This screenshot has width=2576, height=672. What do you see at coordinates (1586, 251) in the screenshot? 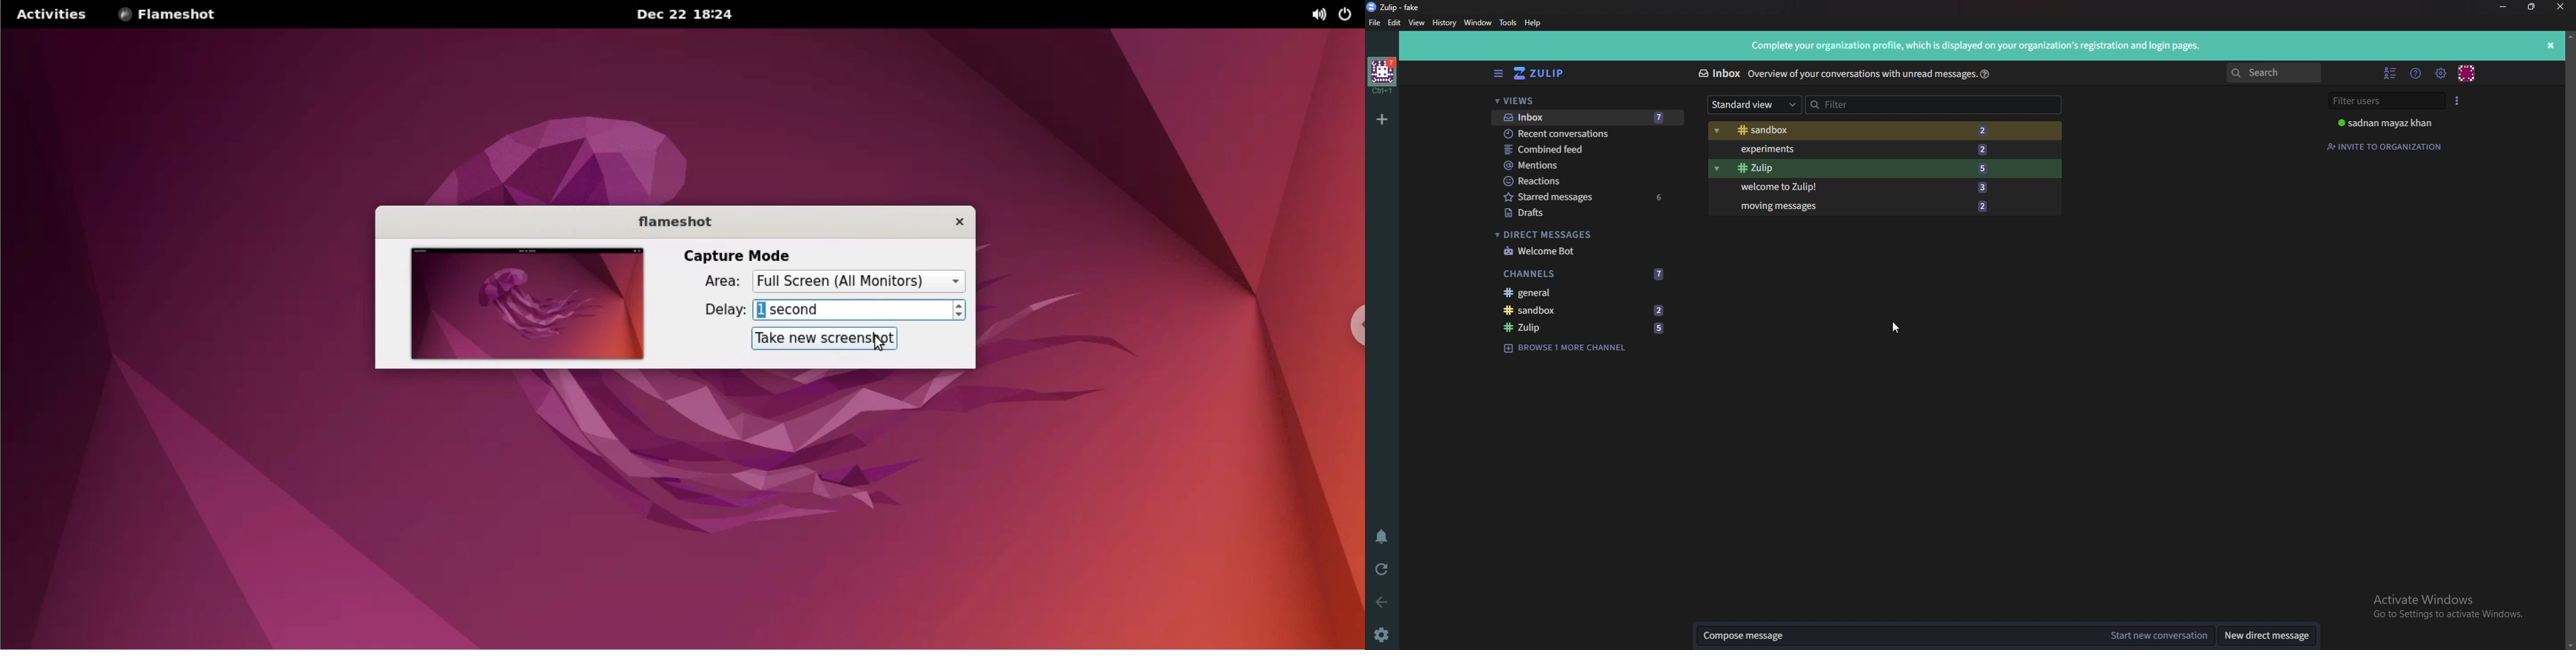
I see `welcome bot` at bounding box center [1586, 251].